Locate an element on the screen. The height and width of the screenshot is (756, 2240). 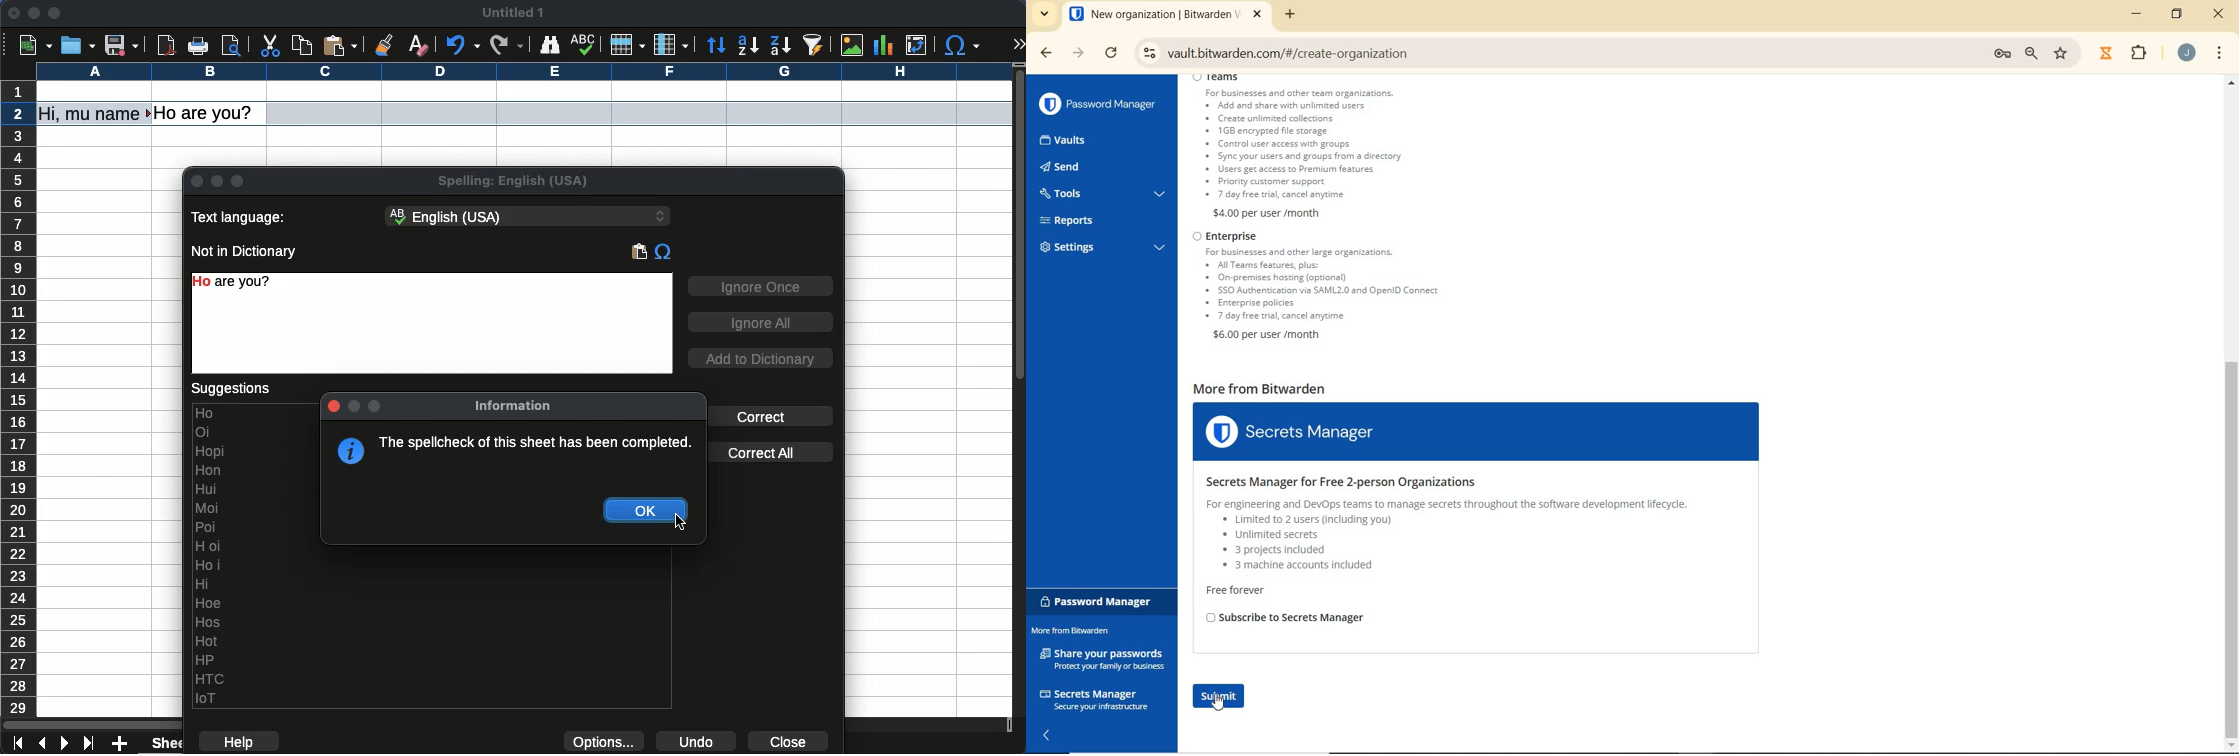
image is located at coordinates (855, 46).